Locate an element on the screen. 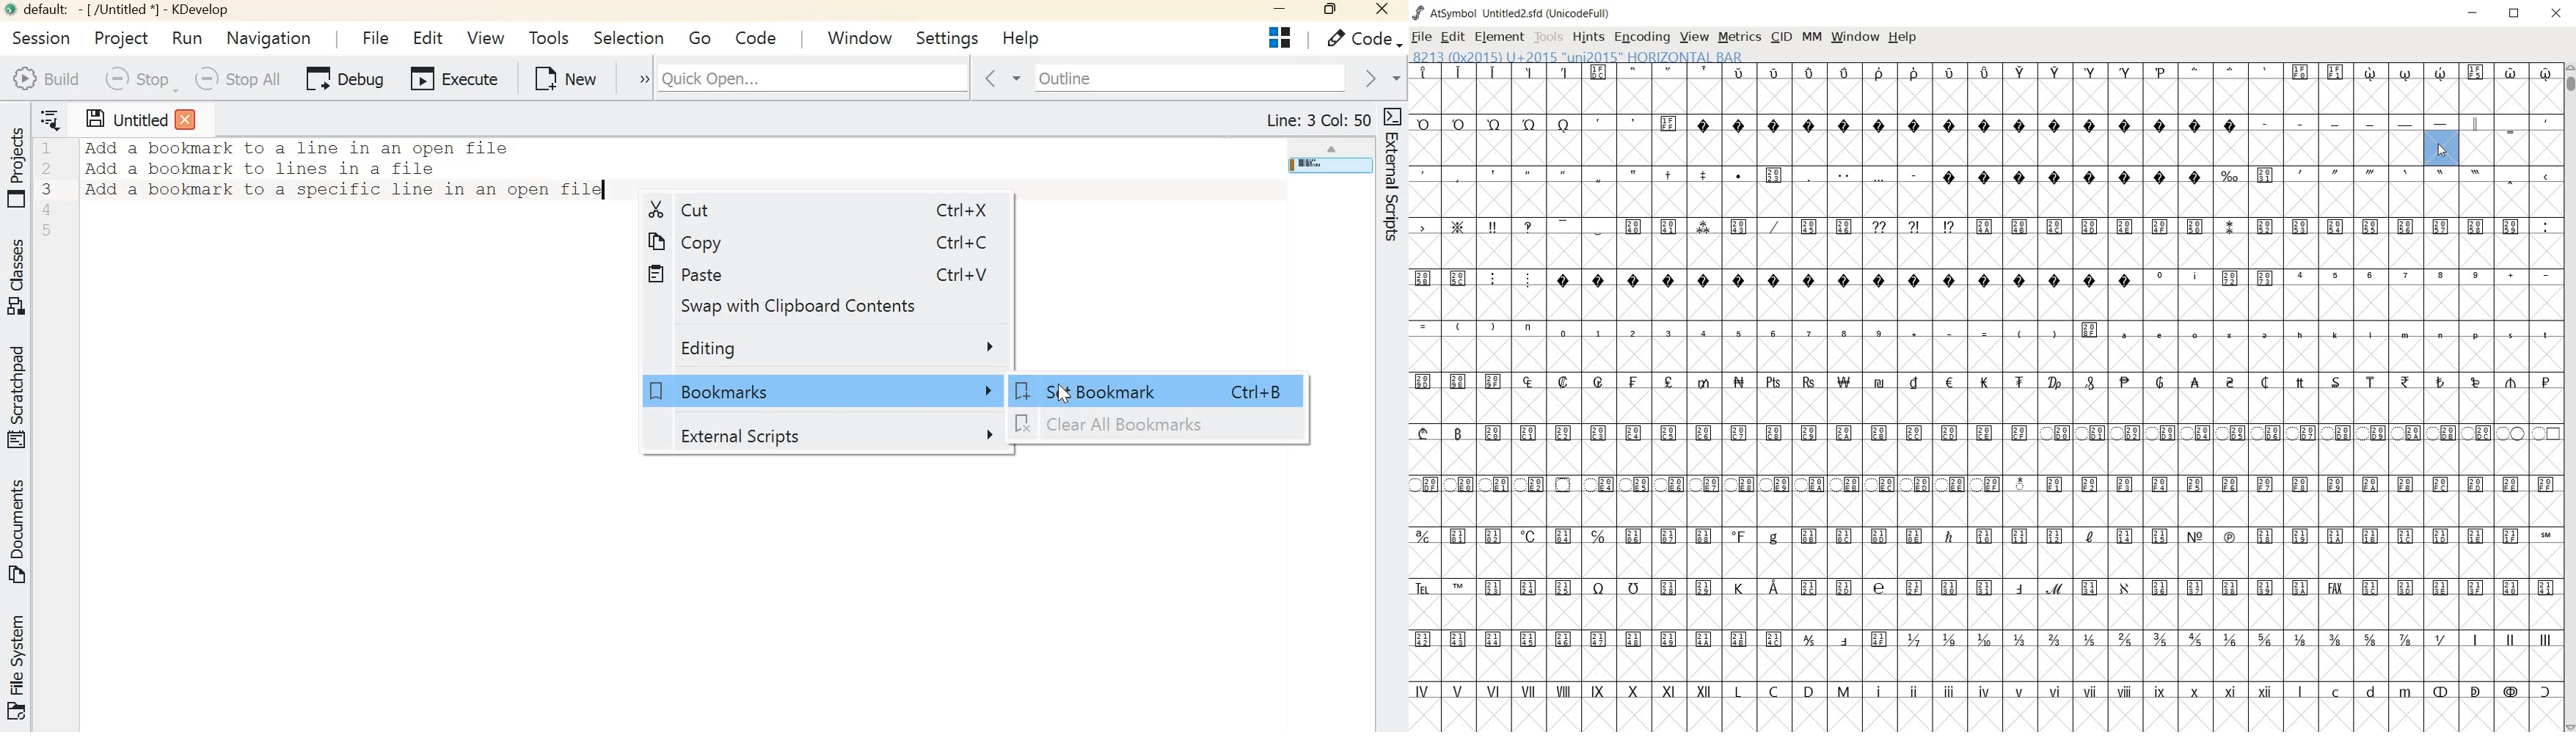 The width and height of the screenshot is (2576, 756). code is located at coordinates (756, 36).